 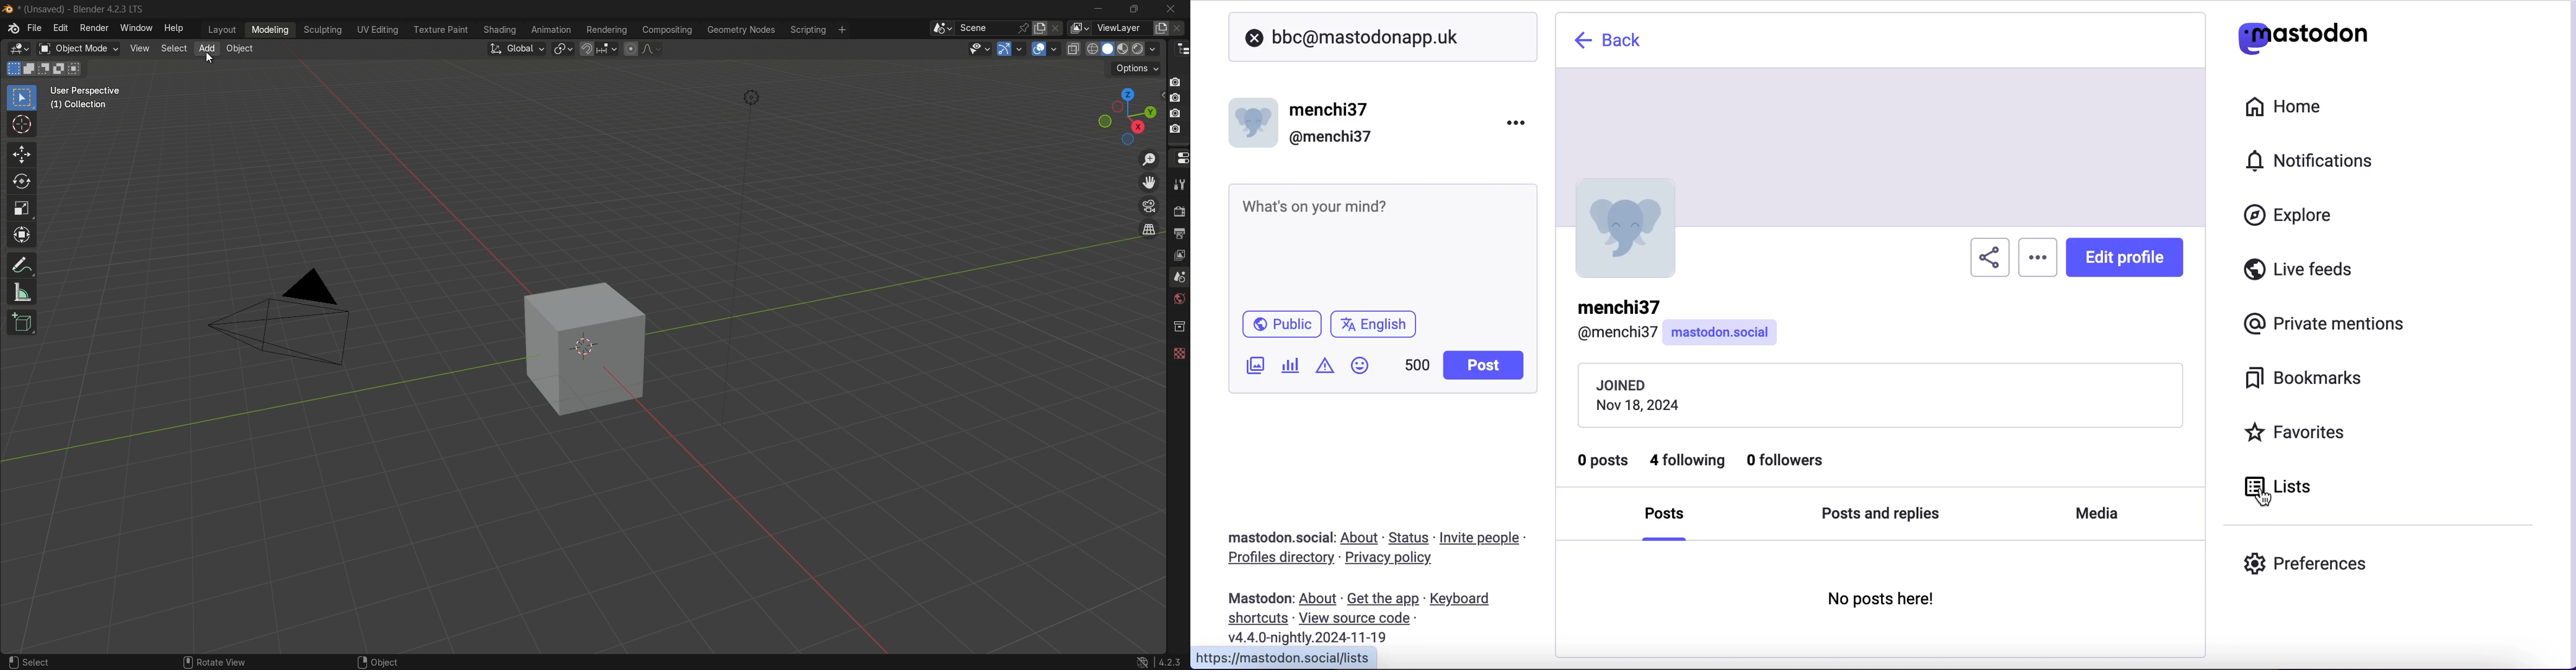 What do you see at coordinates (1688, 461) in the screenshot?
I see `4 following` at bounding box center [1688, 461].